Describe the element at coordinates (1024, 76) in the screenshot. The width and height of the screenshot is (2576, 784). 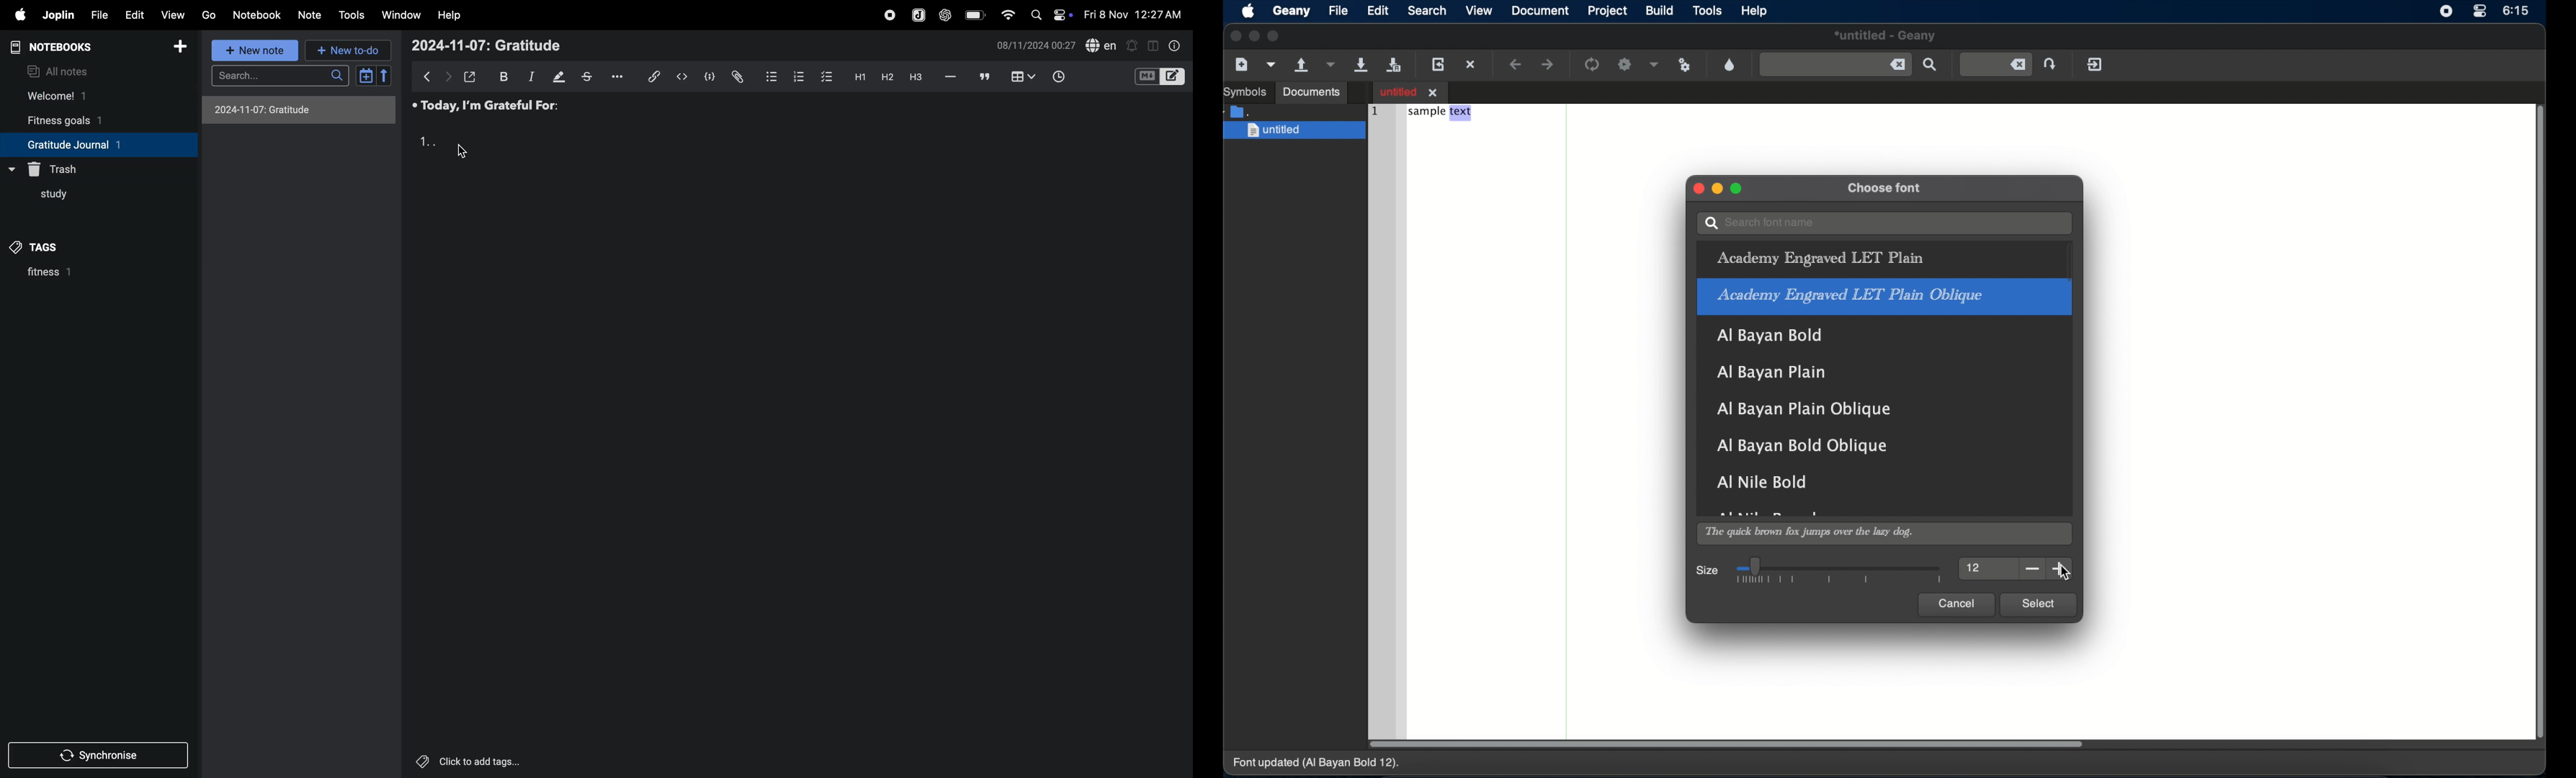
I see `table view` at that location.